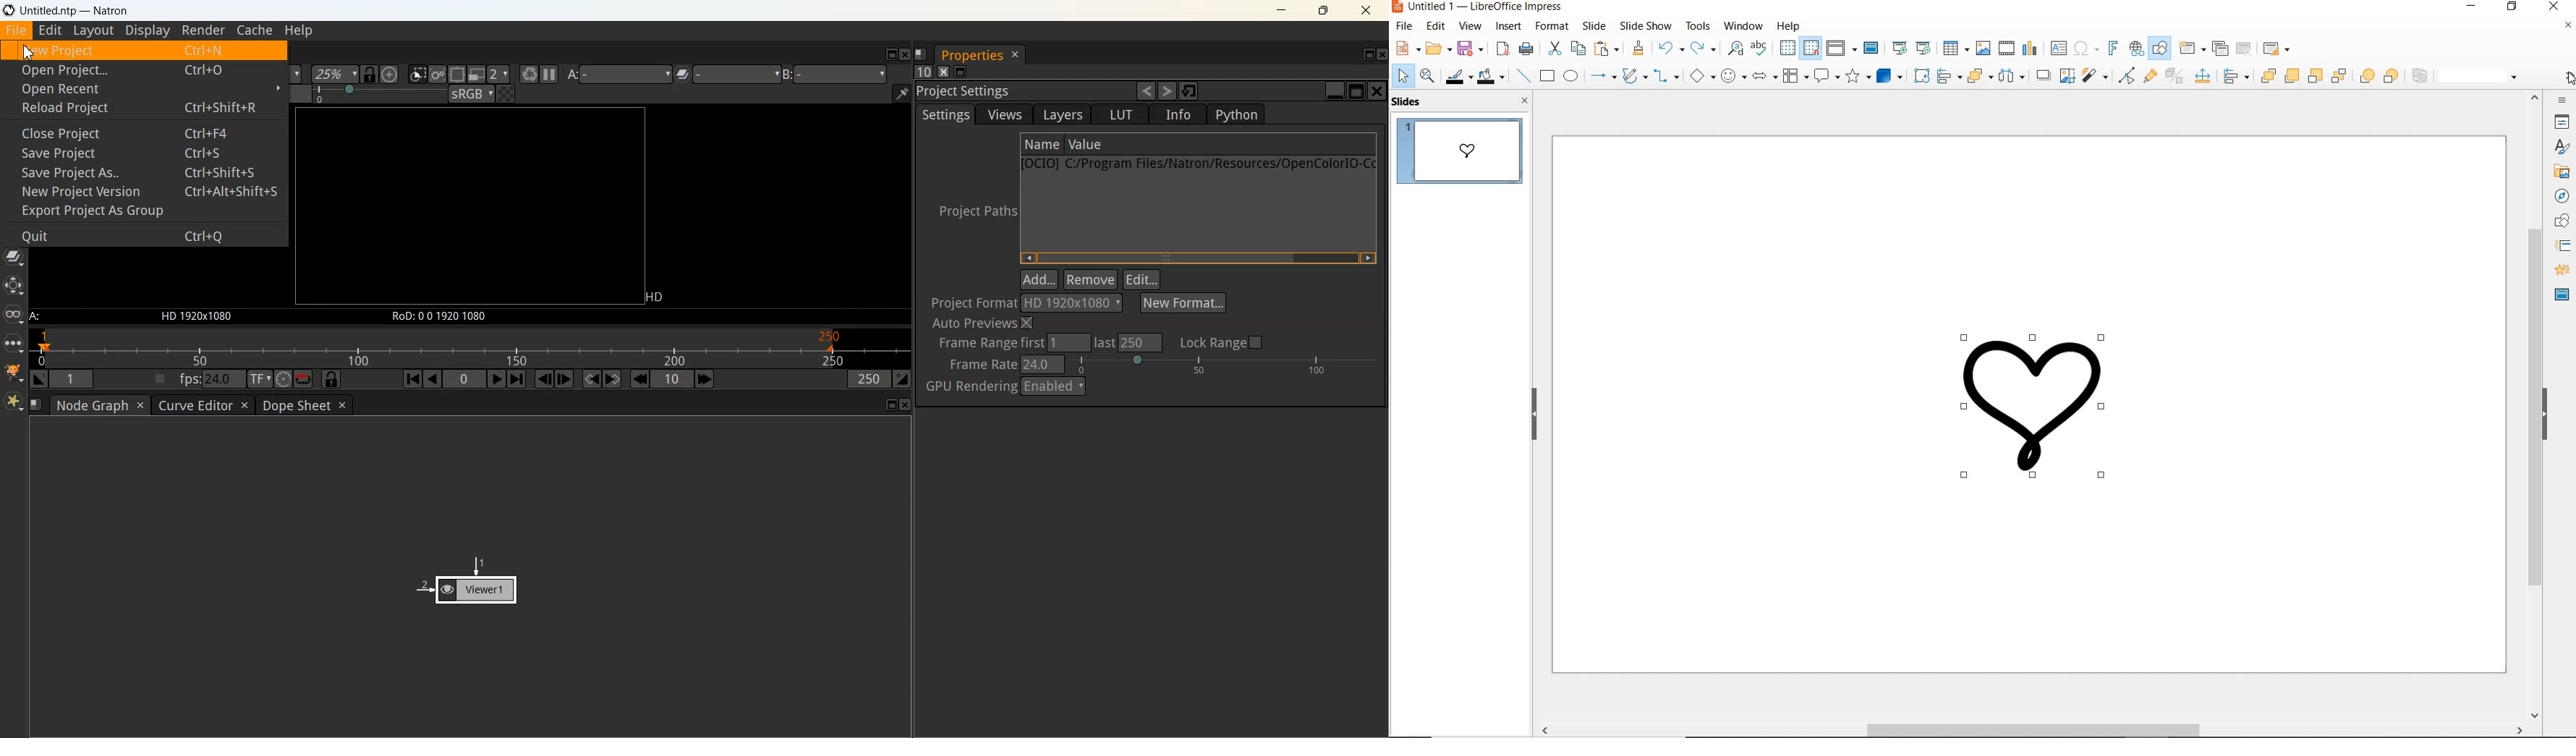  What do you see at coordinates (2113, 47) in the screenshot?
I see `insert fontwork text` at bounding box center [2113, 47].